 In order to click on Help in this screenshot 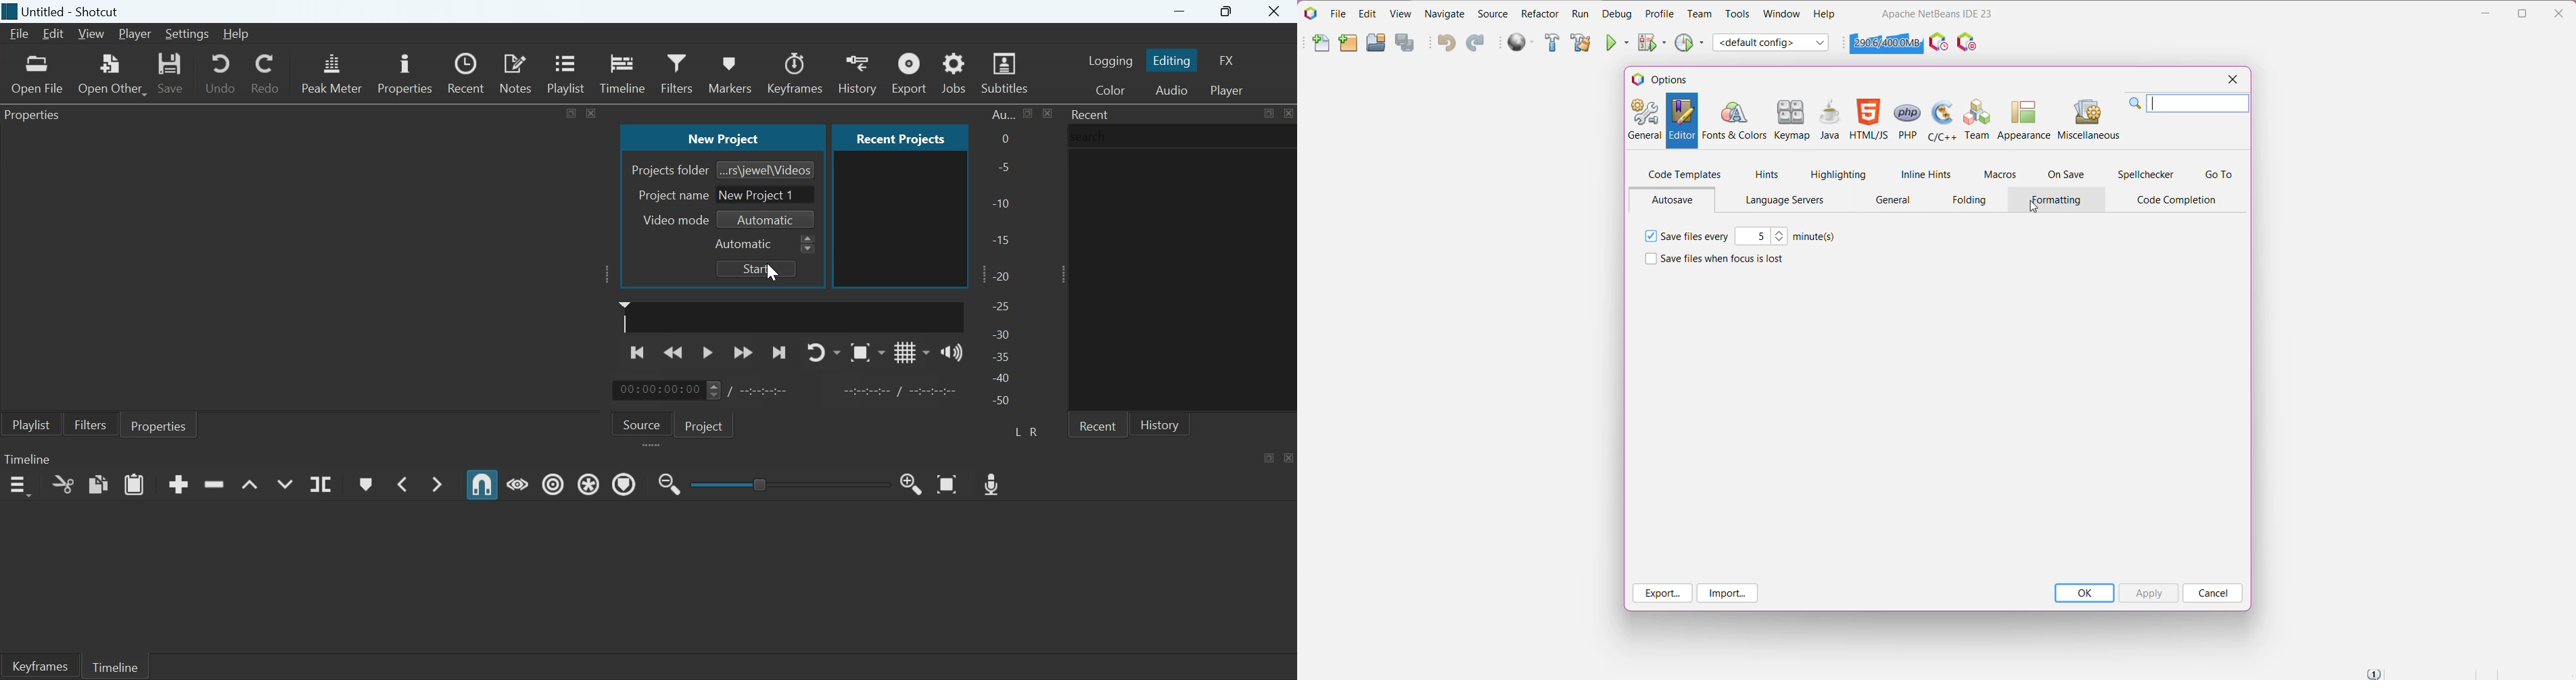, I will do `click(1825, 15)`.